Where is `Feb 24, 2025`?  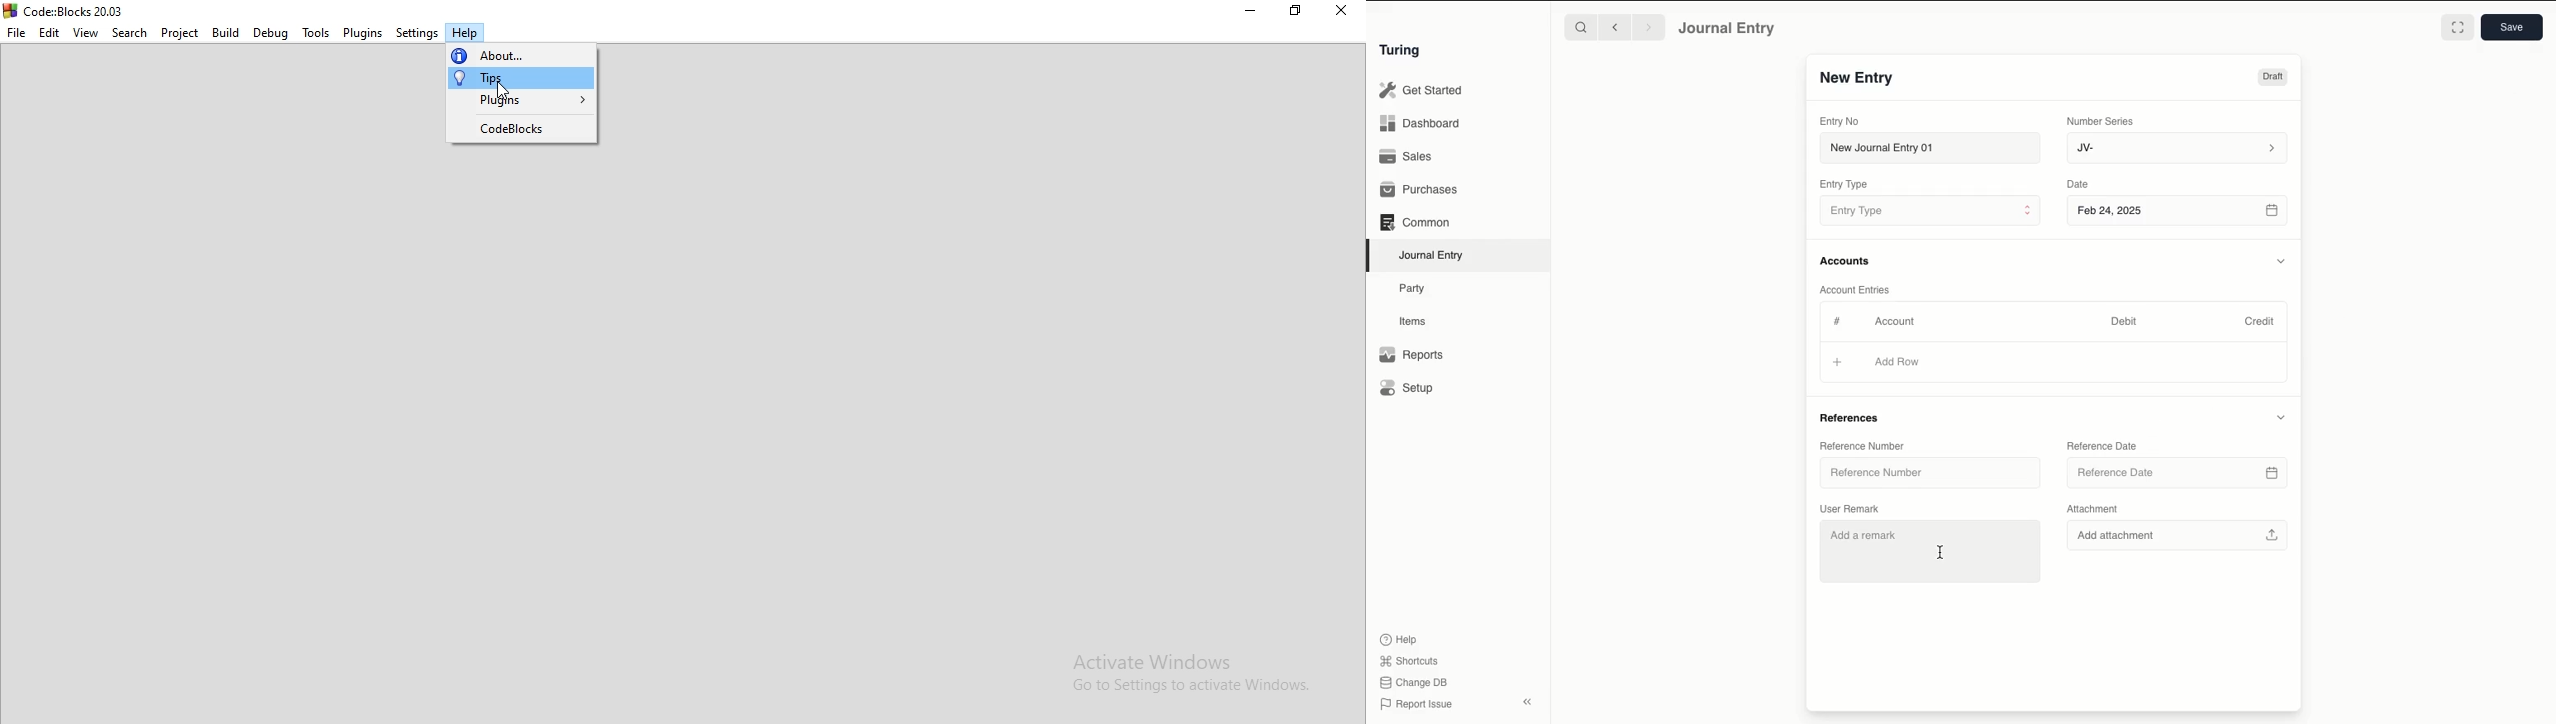
Feb 24, 2025 is located at coordinates (2179, 212).